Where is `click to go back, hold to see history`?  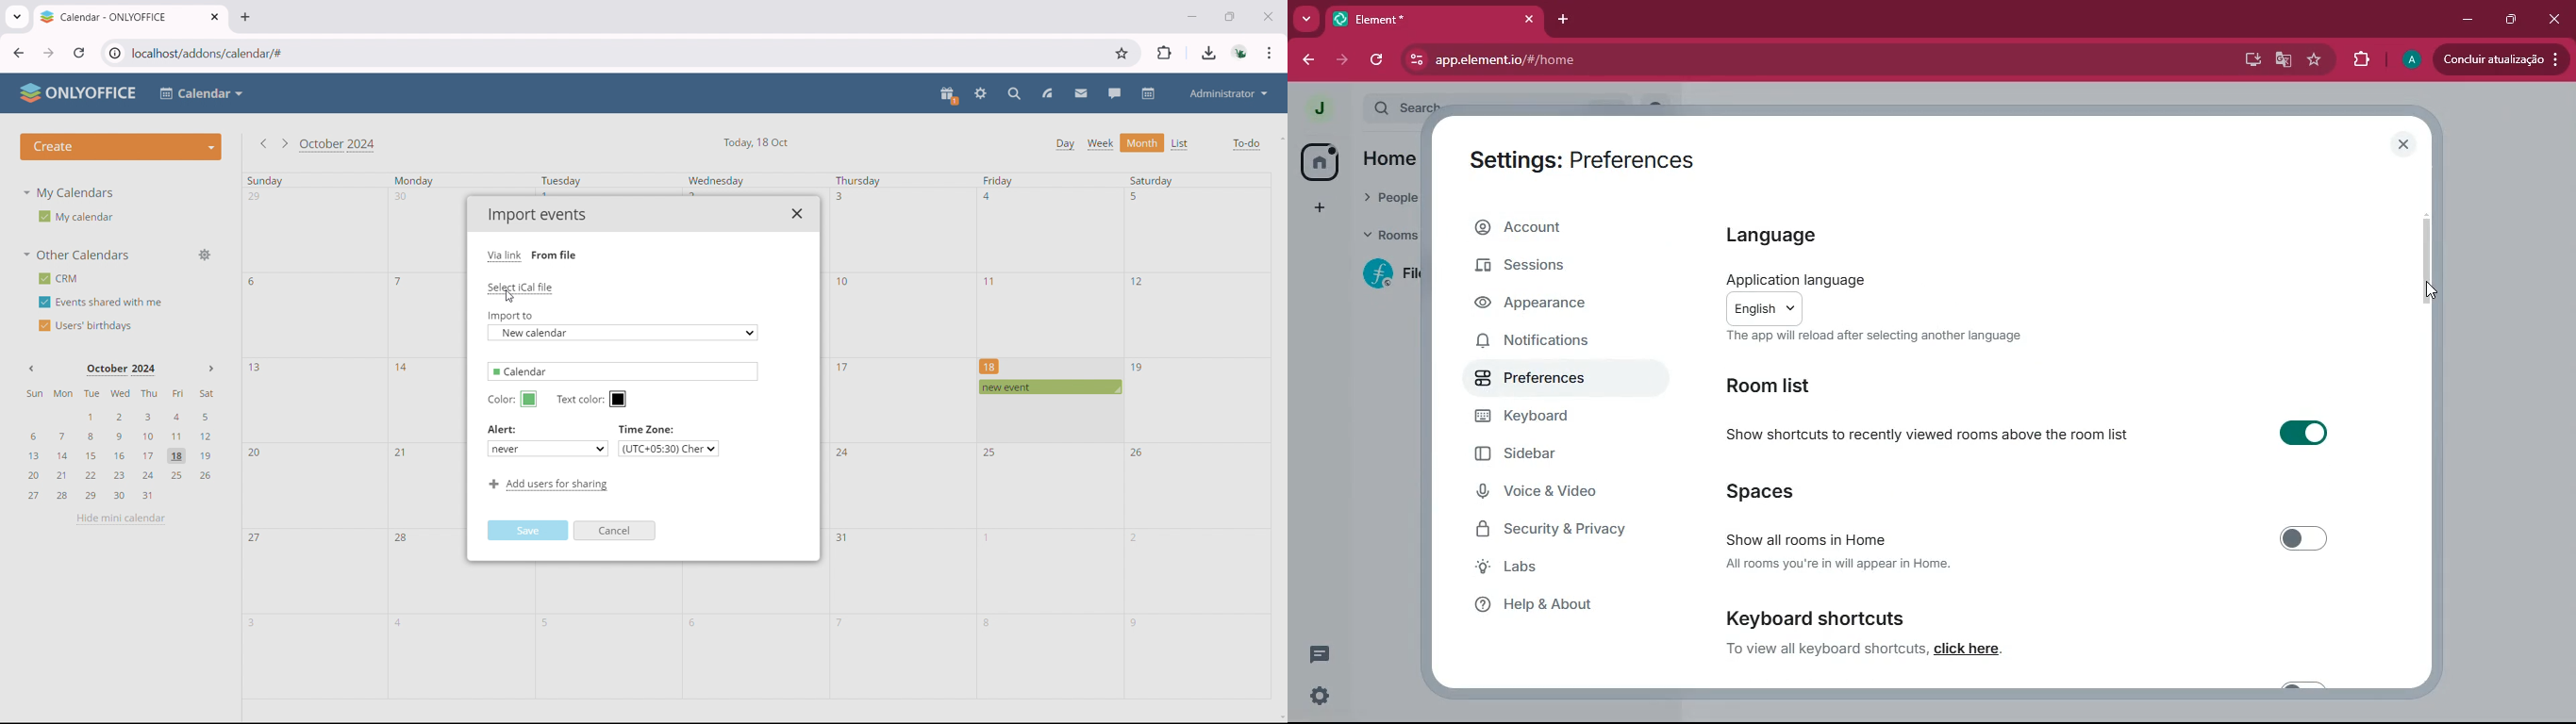 click to go back, hold to see history is located at coordinates (19, 52).